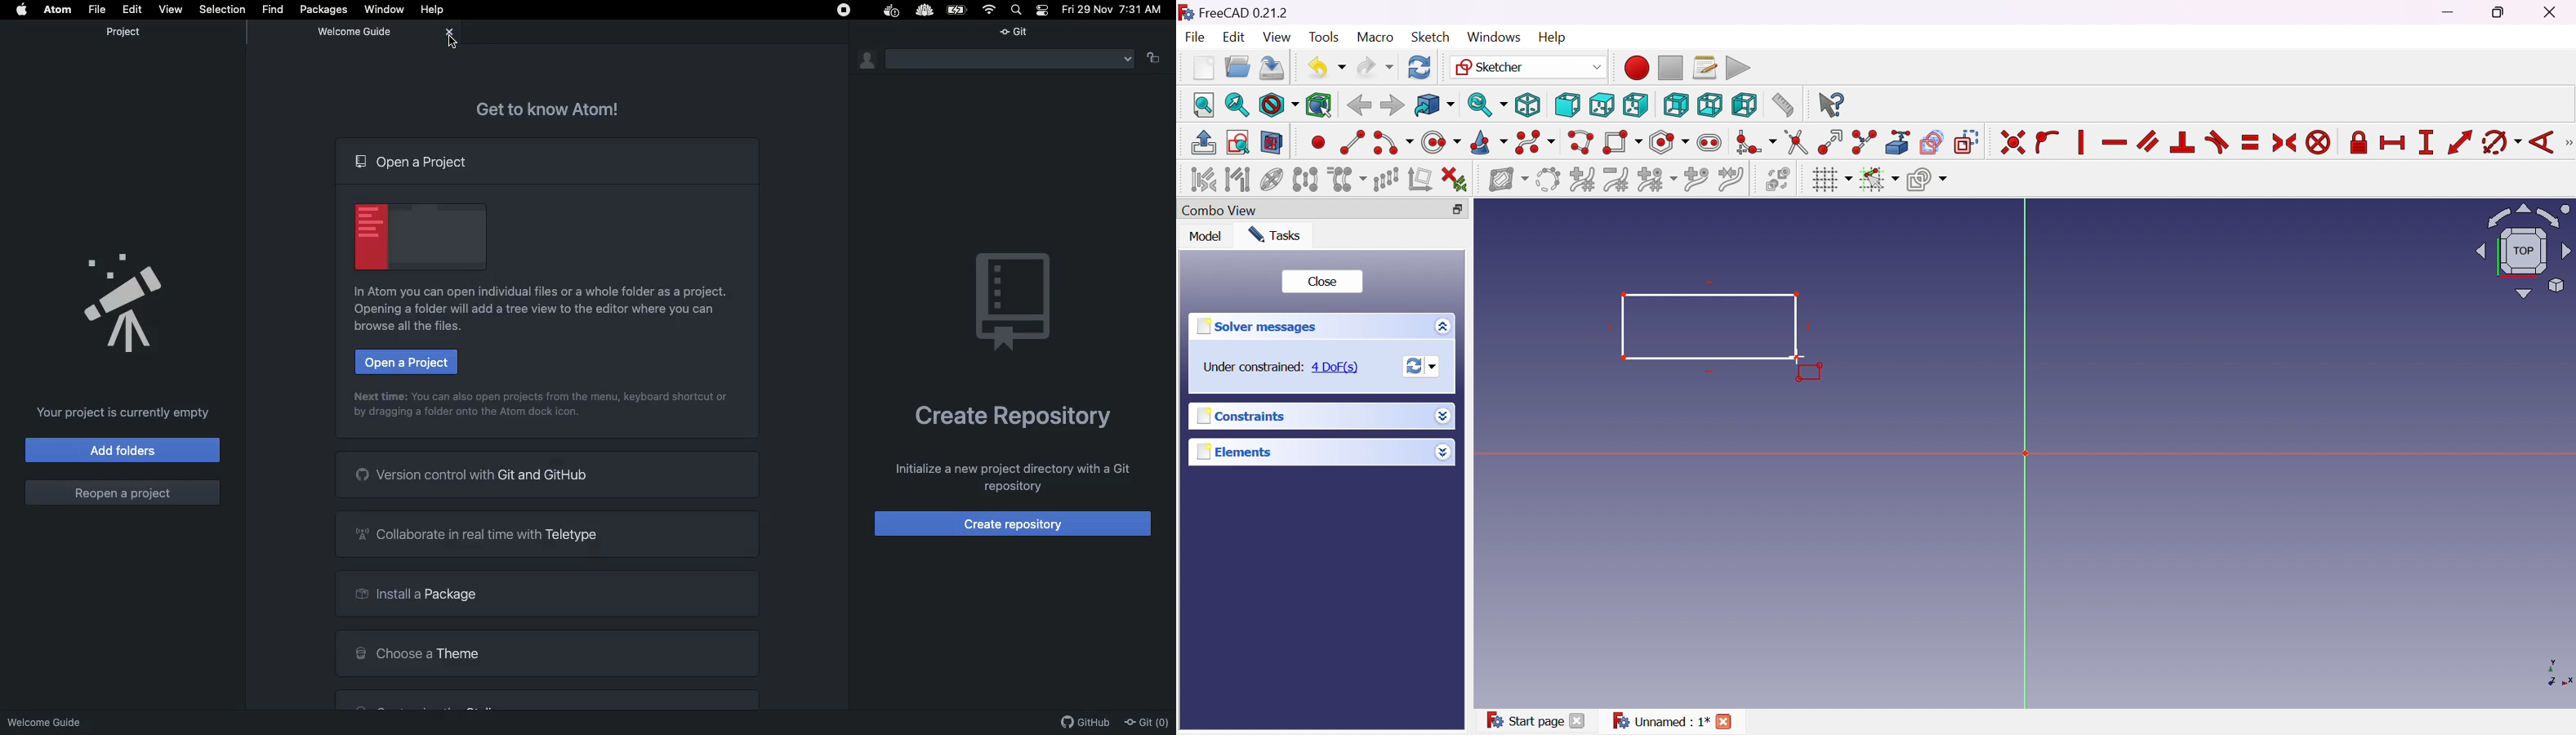  What do you see at coordinates (1522, 720) in the screenshot?
I see `Start page` at bounding box center [1522, 720].